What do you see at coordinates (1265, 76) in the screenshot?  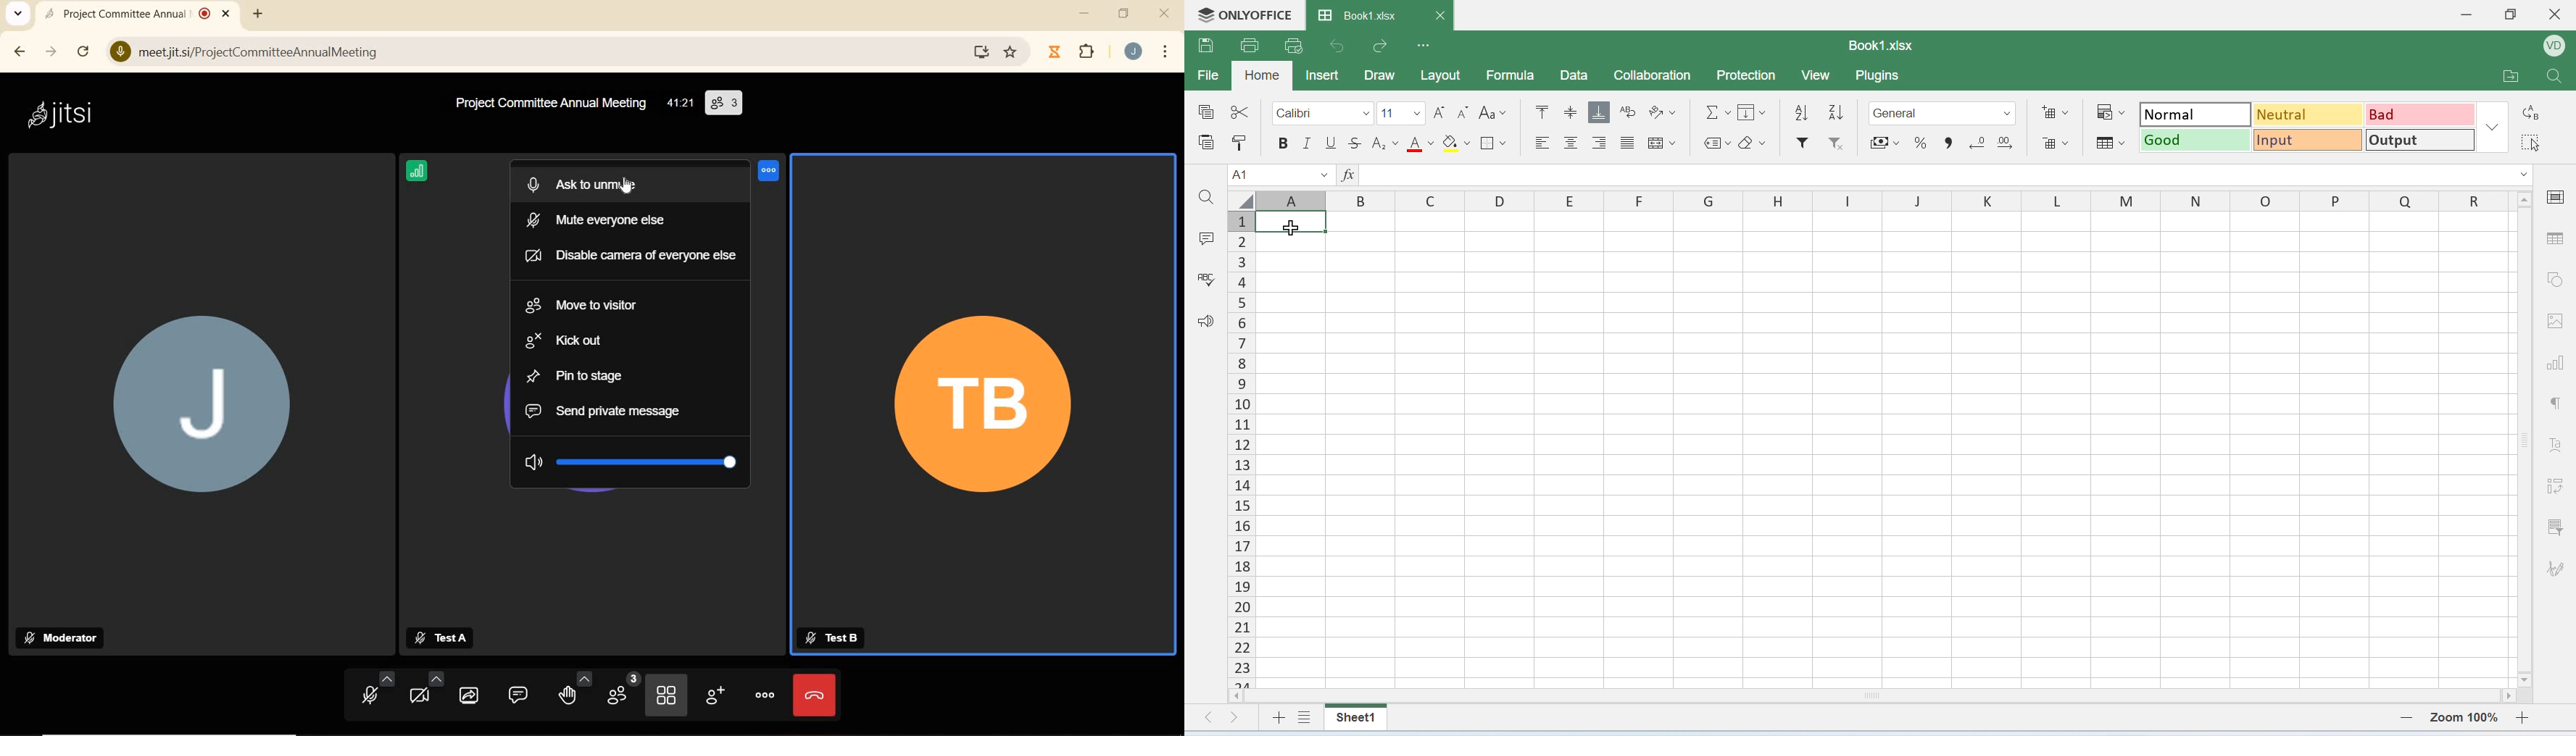 I see `` at bounding box center [1265, 76].